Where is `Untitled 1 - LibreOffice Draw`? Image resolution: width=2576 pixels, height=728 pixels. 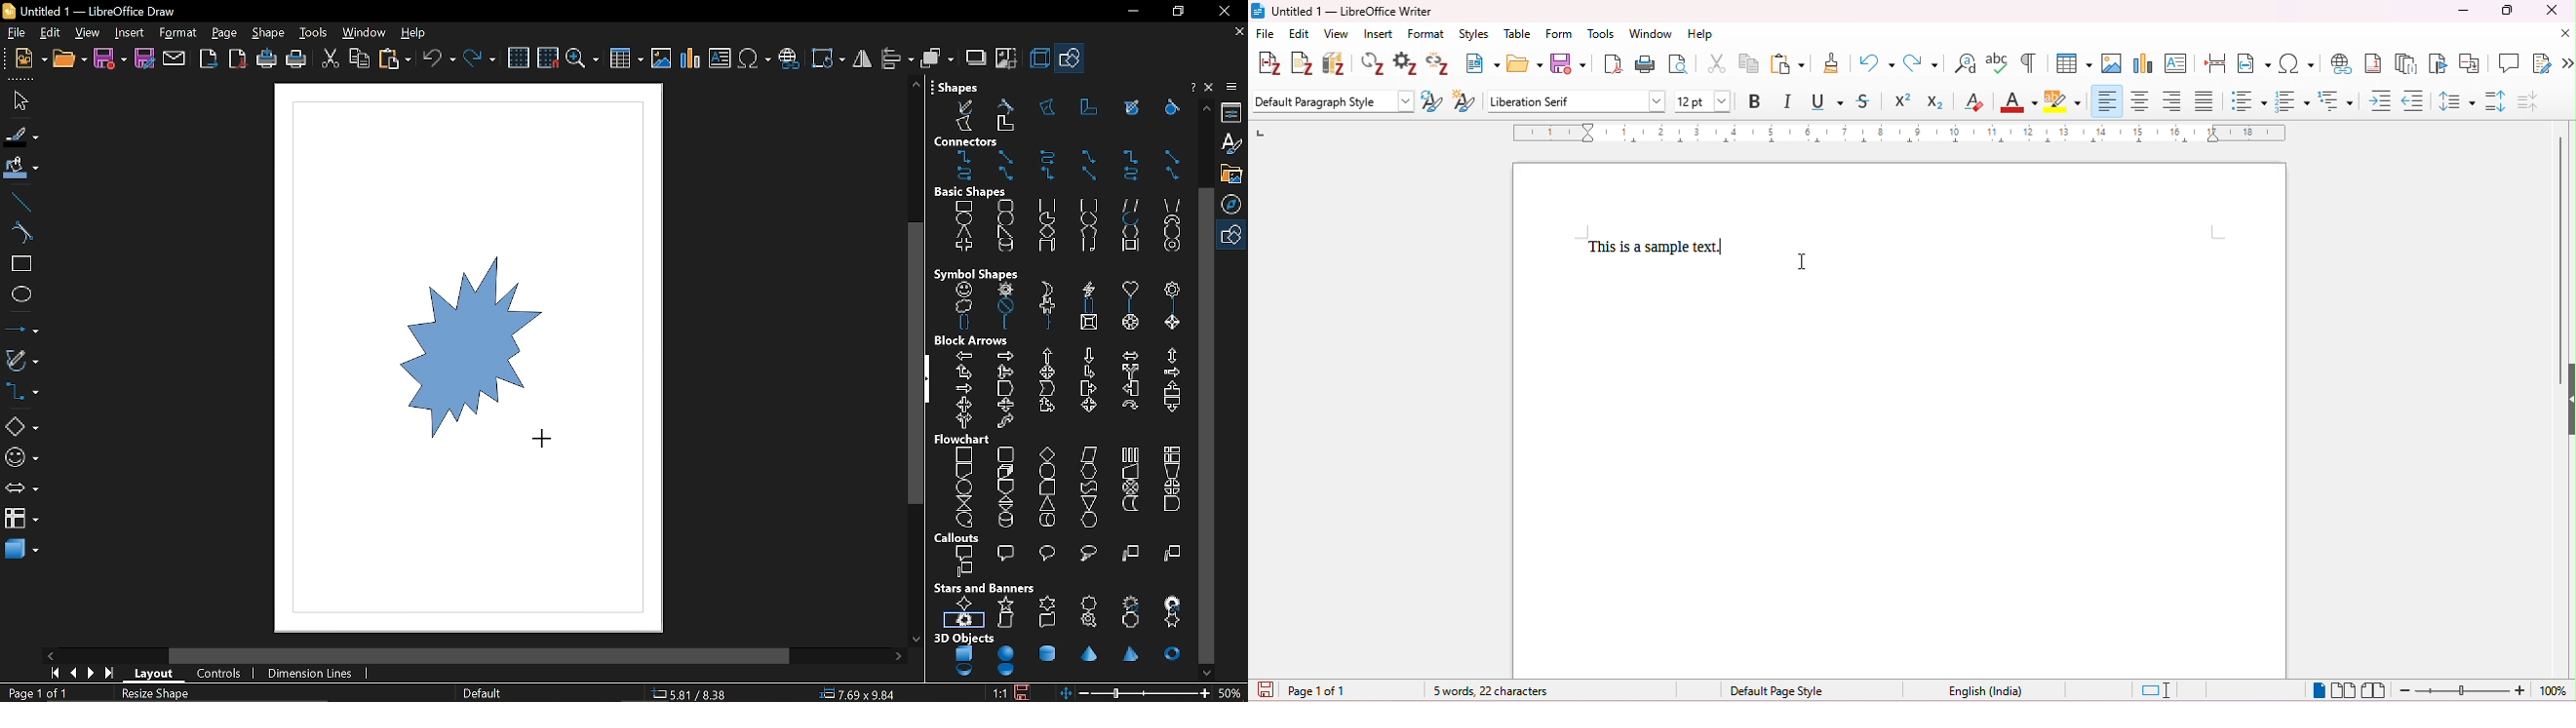 Untitled 1 - LibreOffice Draw is located at coordinates (93, 10).